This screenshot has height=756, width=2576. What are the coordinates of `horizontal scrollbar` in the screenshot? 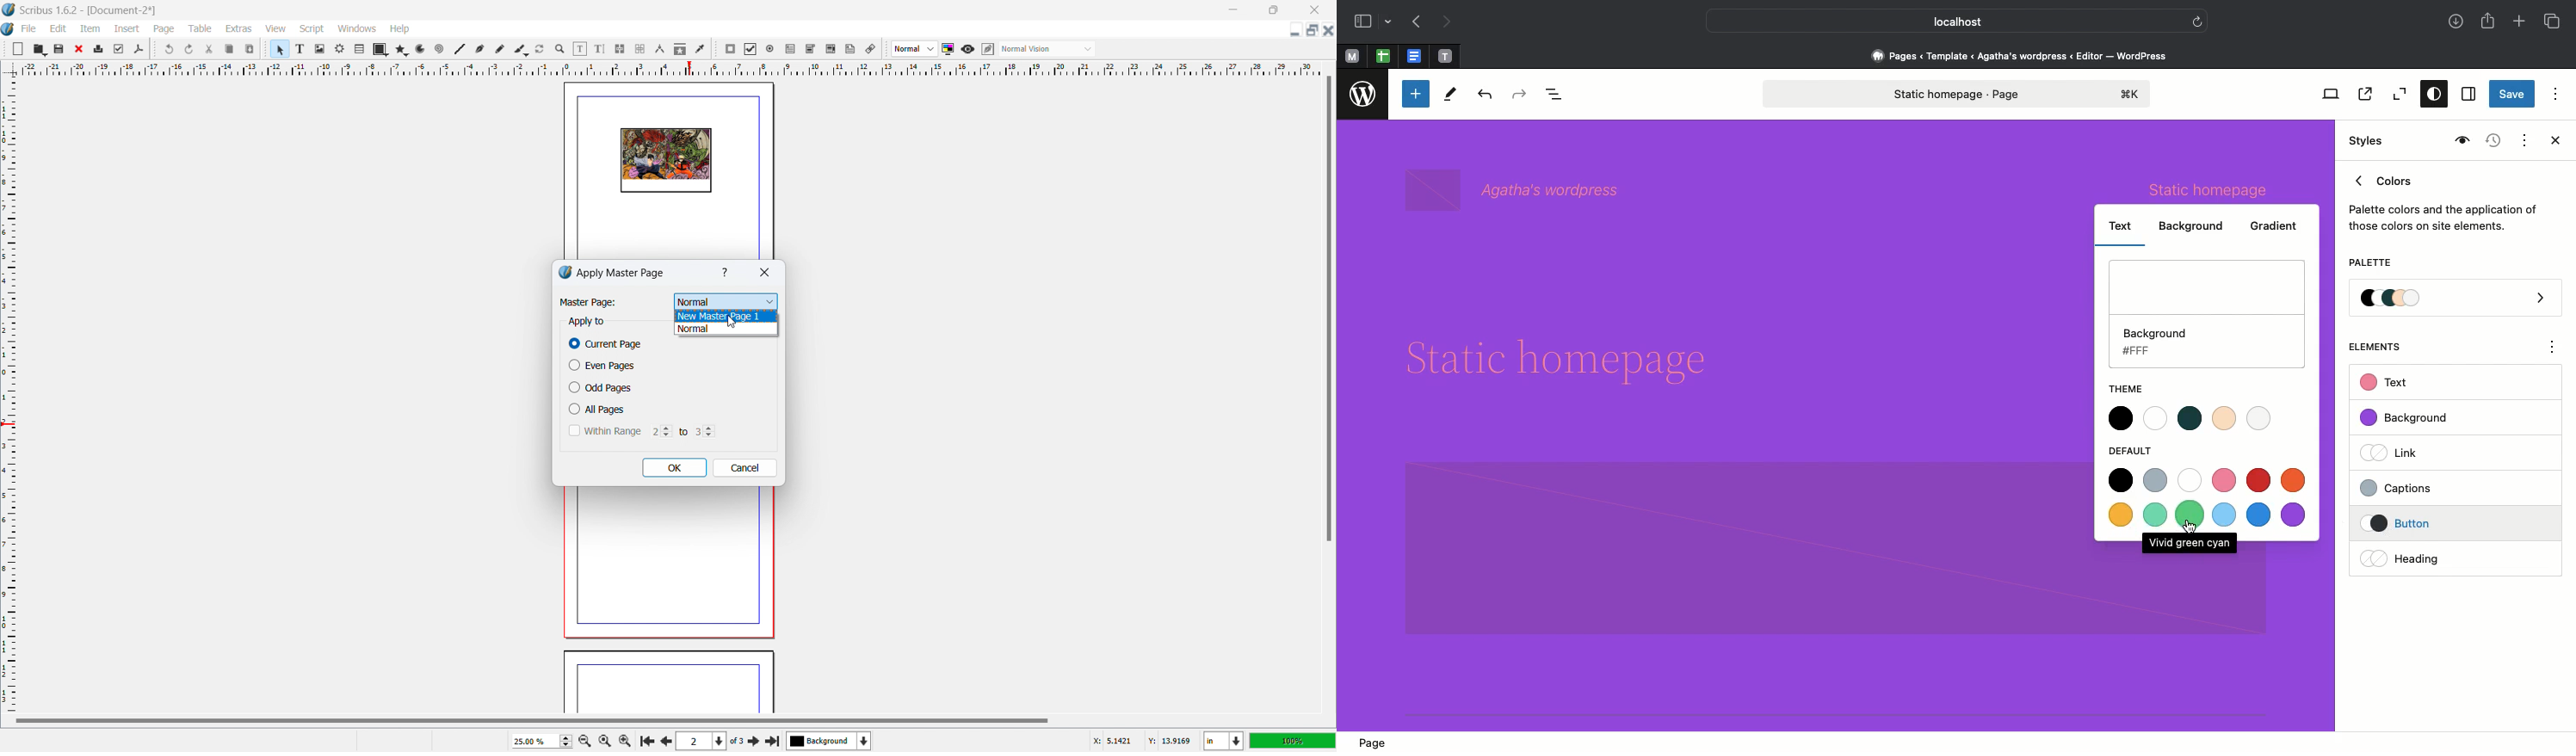 It's located at (532, 720).